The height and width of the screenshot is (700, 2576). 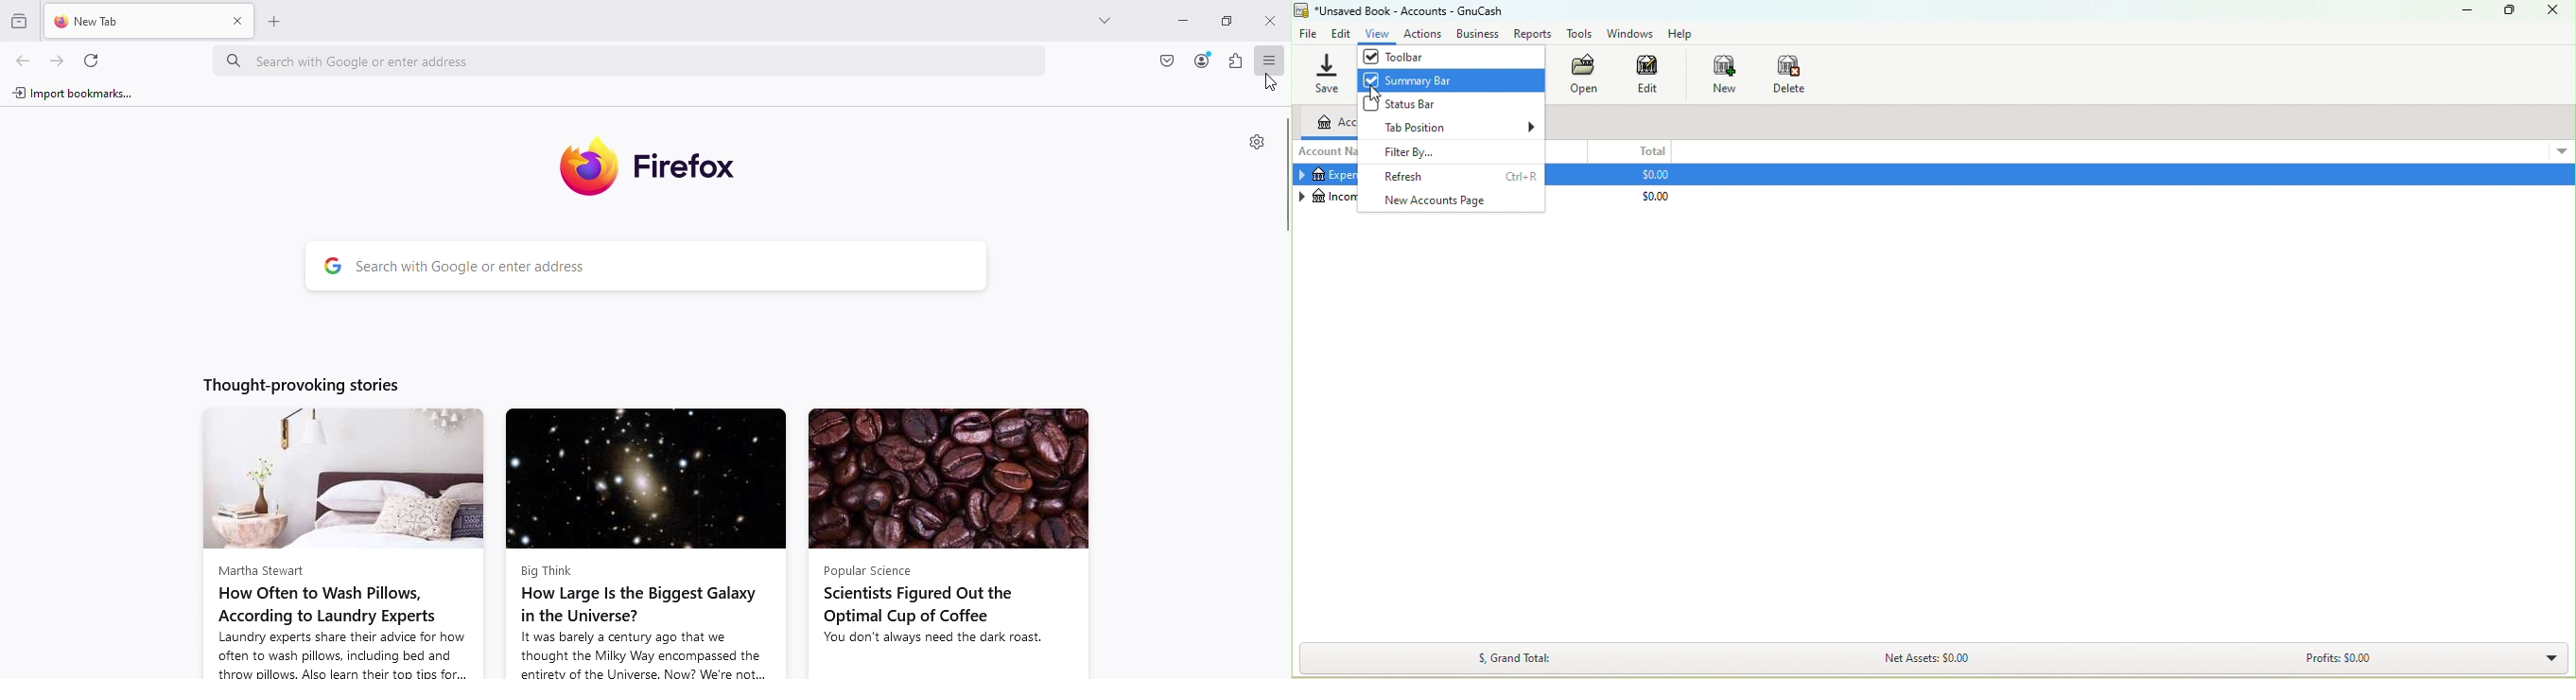 What do you see at coordinates (1182, 21) in the screenshot?
I see `Minimize` at bounding box center [1182, 21].